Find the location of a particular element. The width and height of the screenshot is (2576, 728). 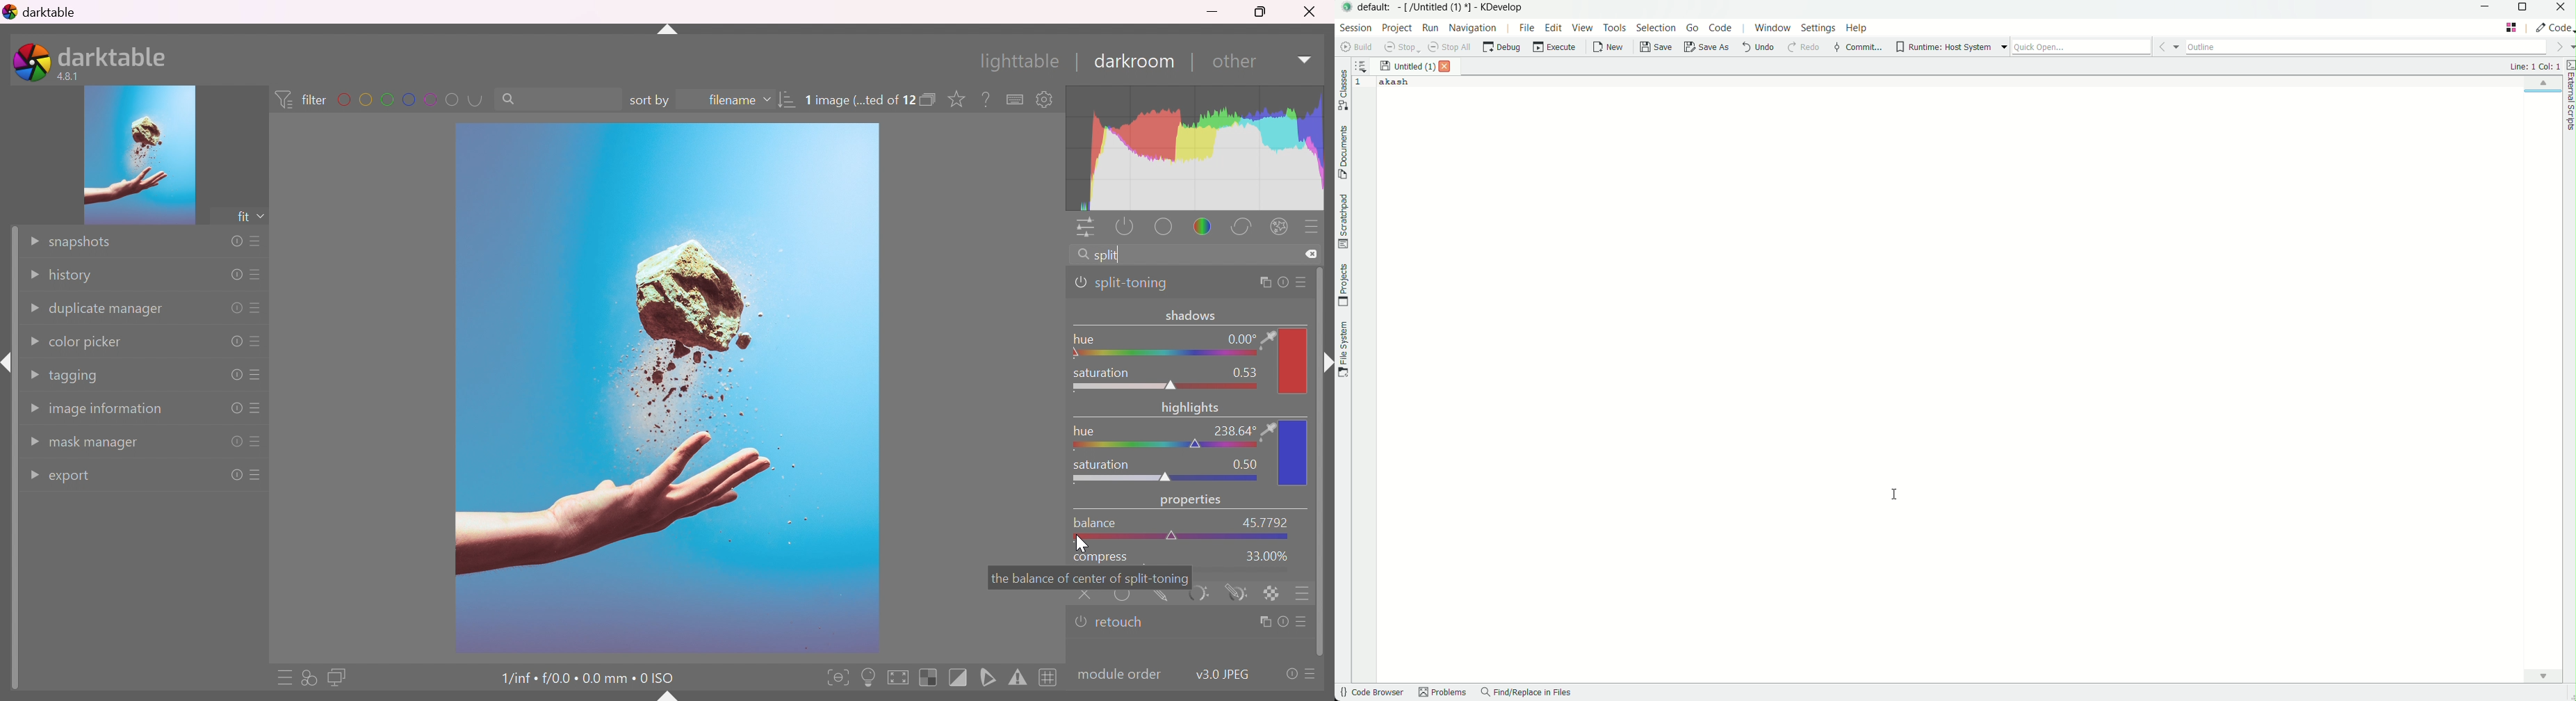

color is located at coordinates (1294, 452).